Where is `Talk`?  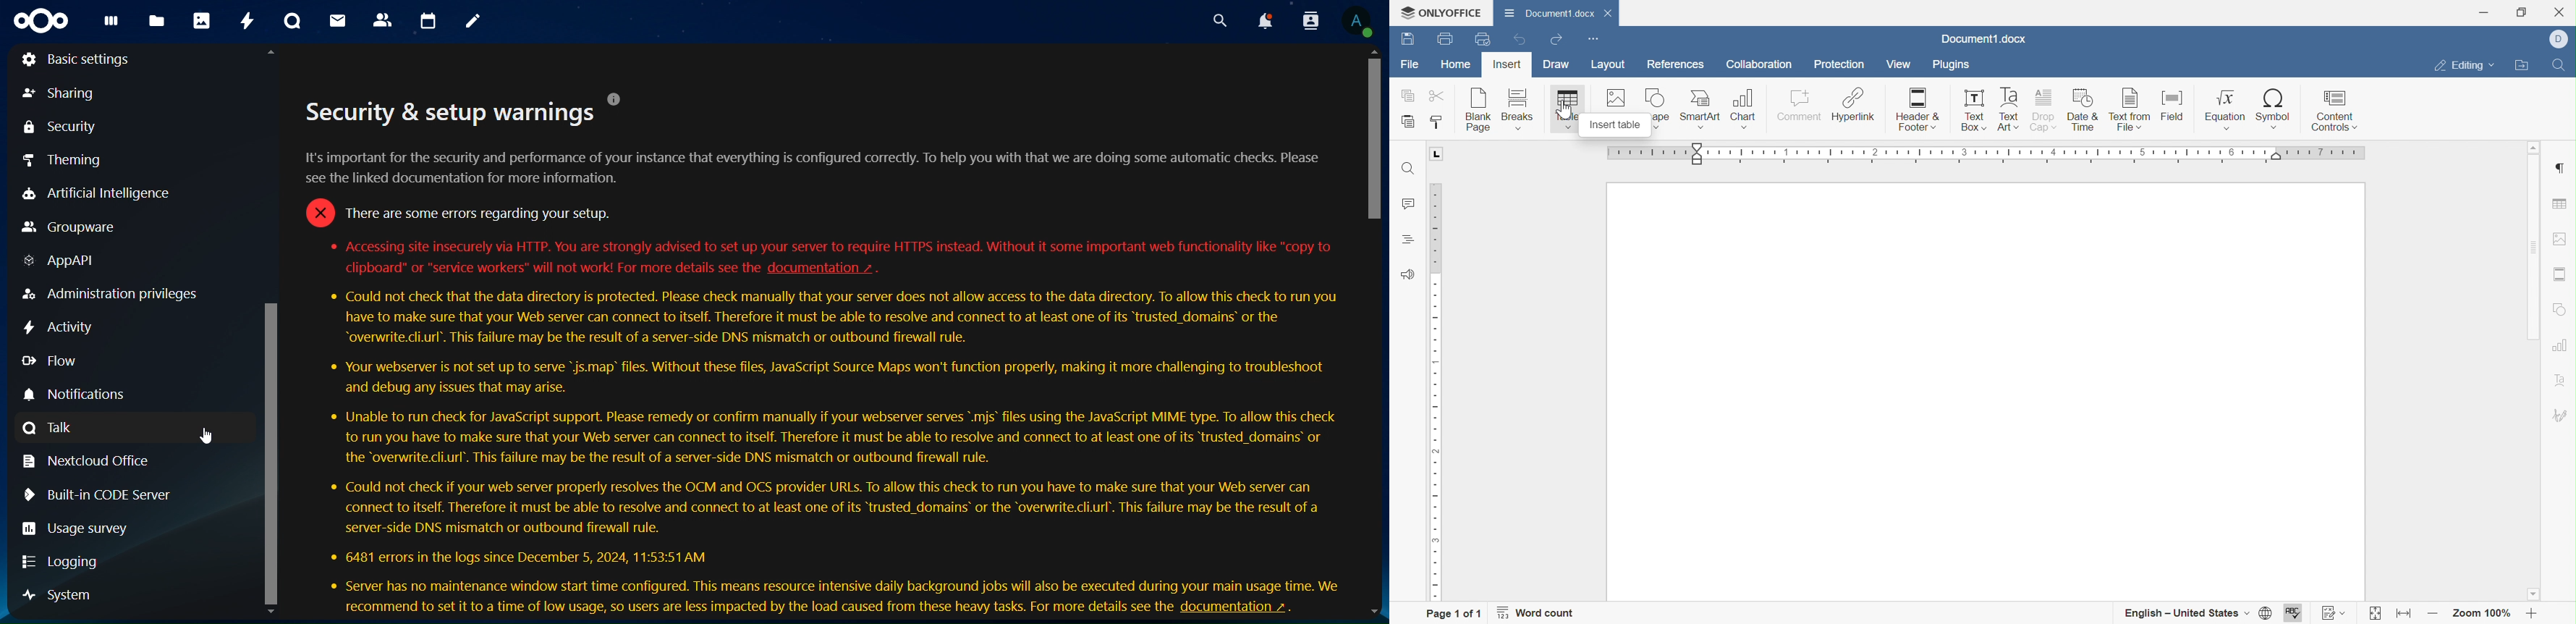 Talk is located at coordinates (56, 430).